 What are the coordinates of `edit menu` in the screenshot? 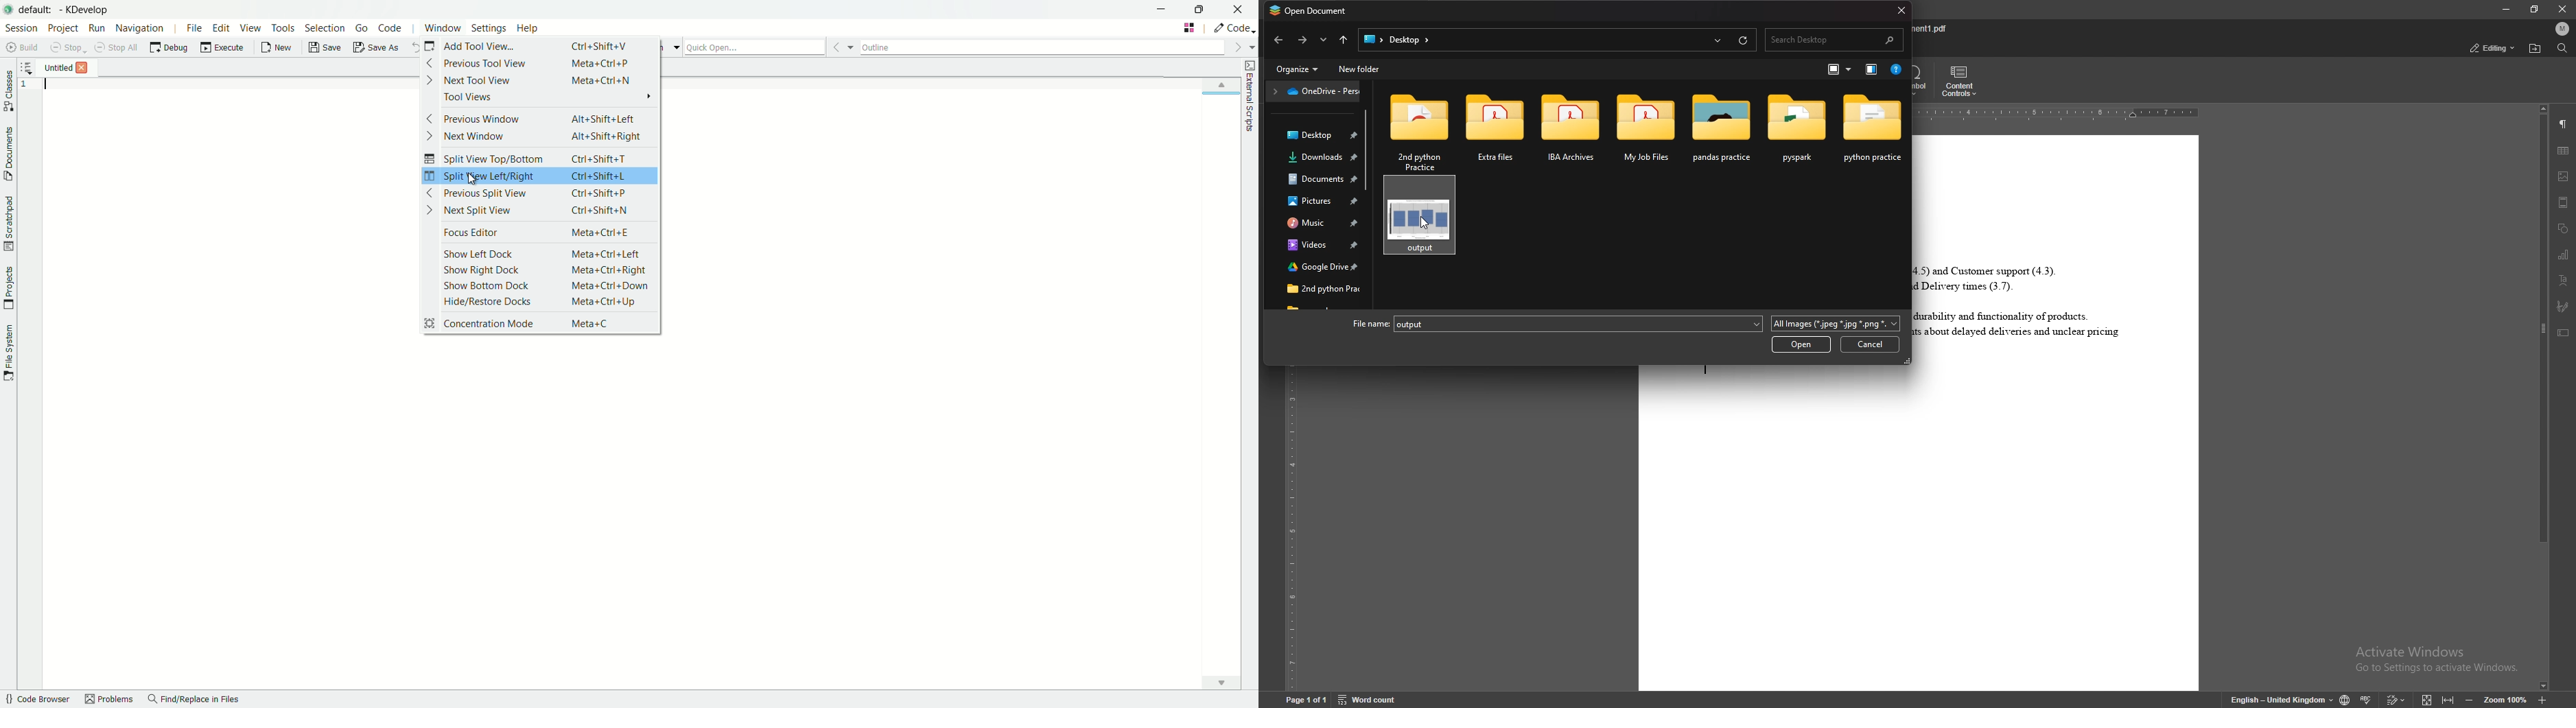 It's located at (224, 28).